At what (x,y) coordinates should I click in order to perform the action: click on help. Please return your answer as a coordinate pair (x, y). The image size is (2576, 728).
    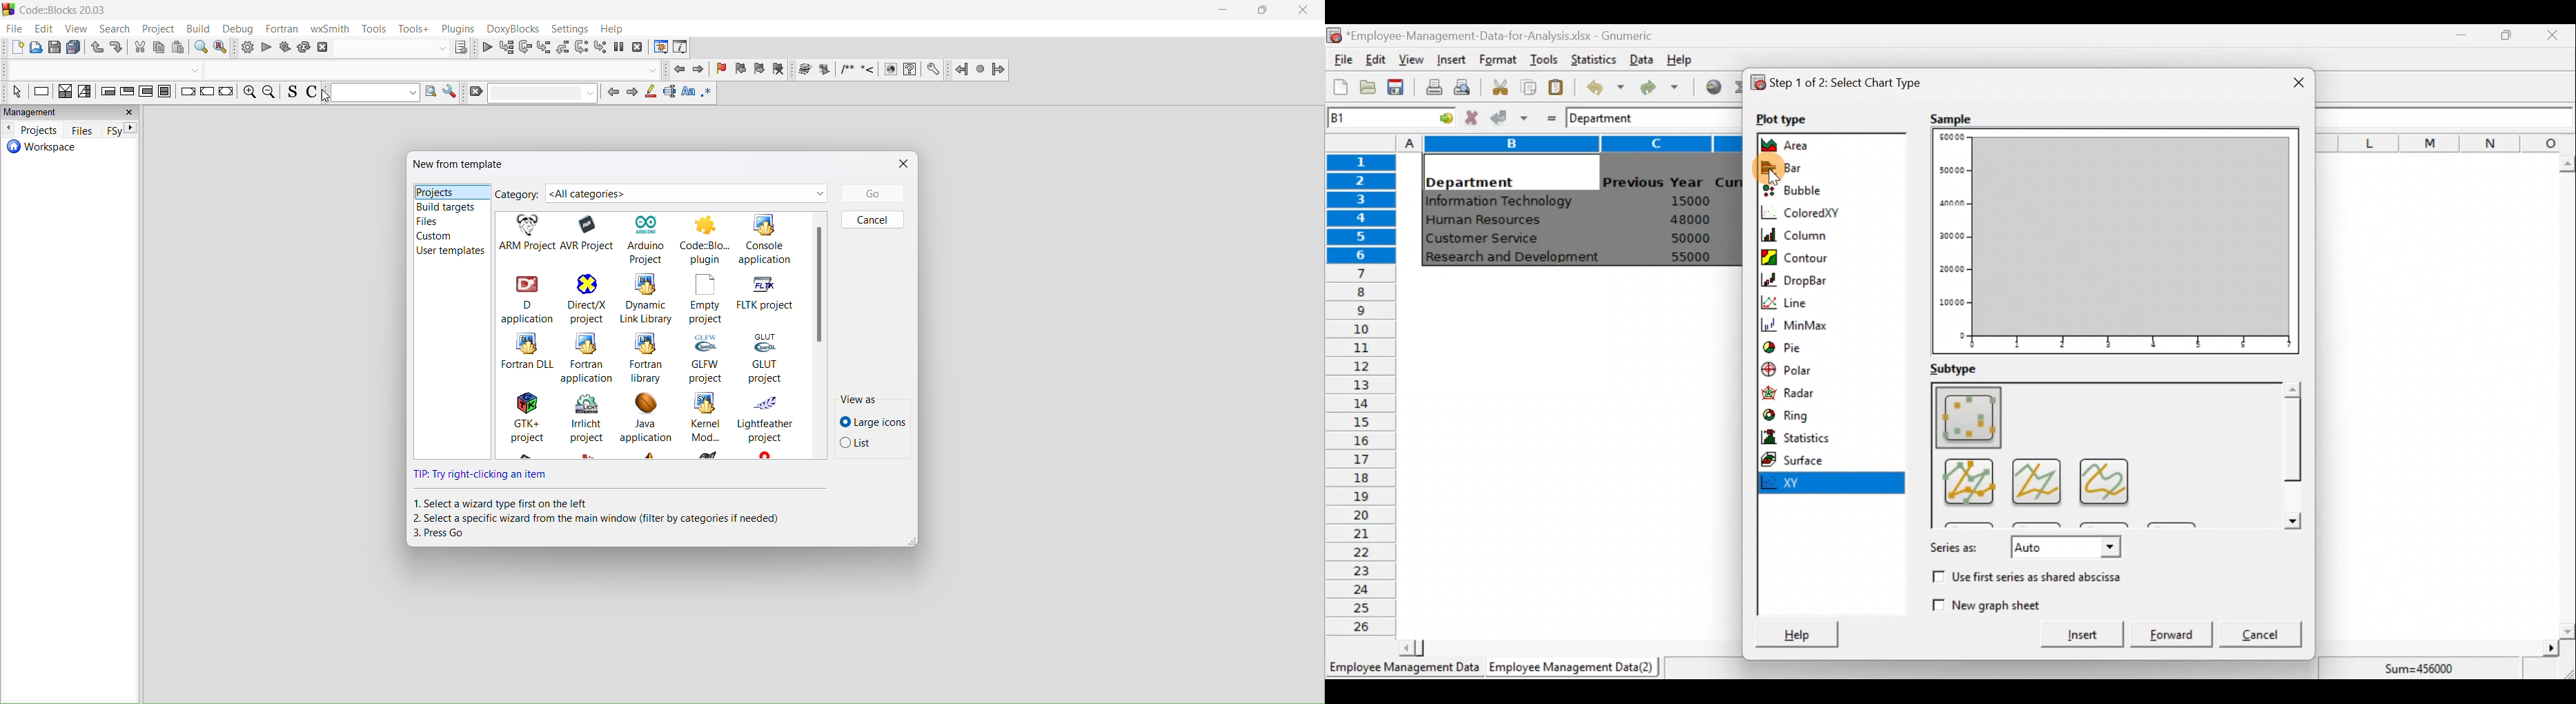
    Looking at the image, I should click on (614, 29).